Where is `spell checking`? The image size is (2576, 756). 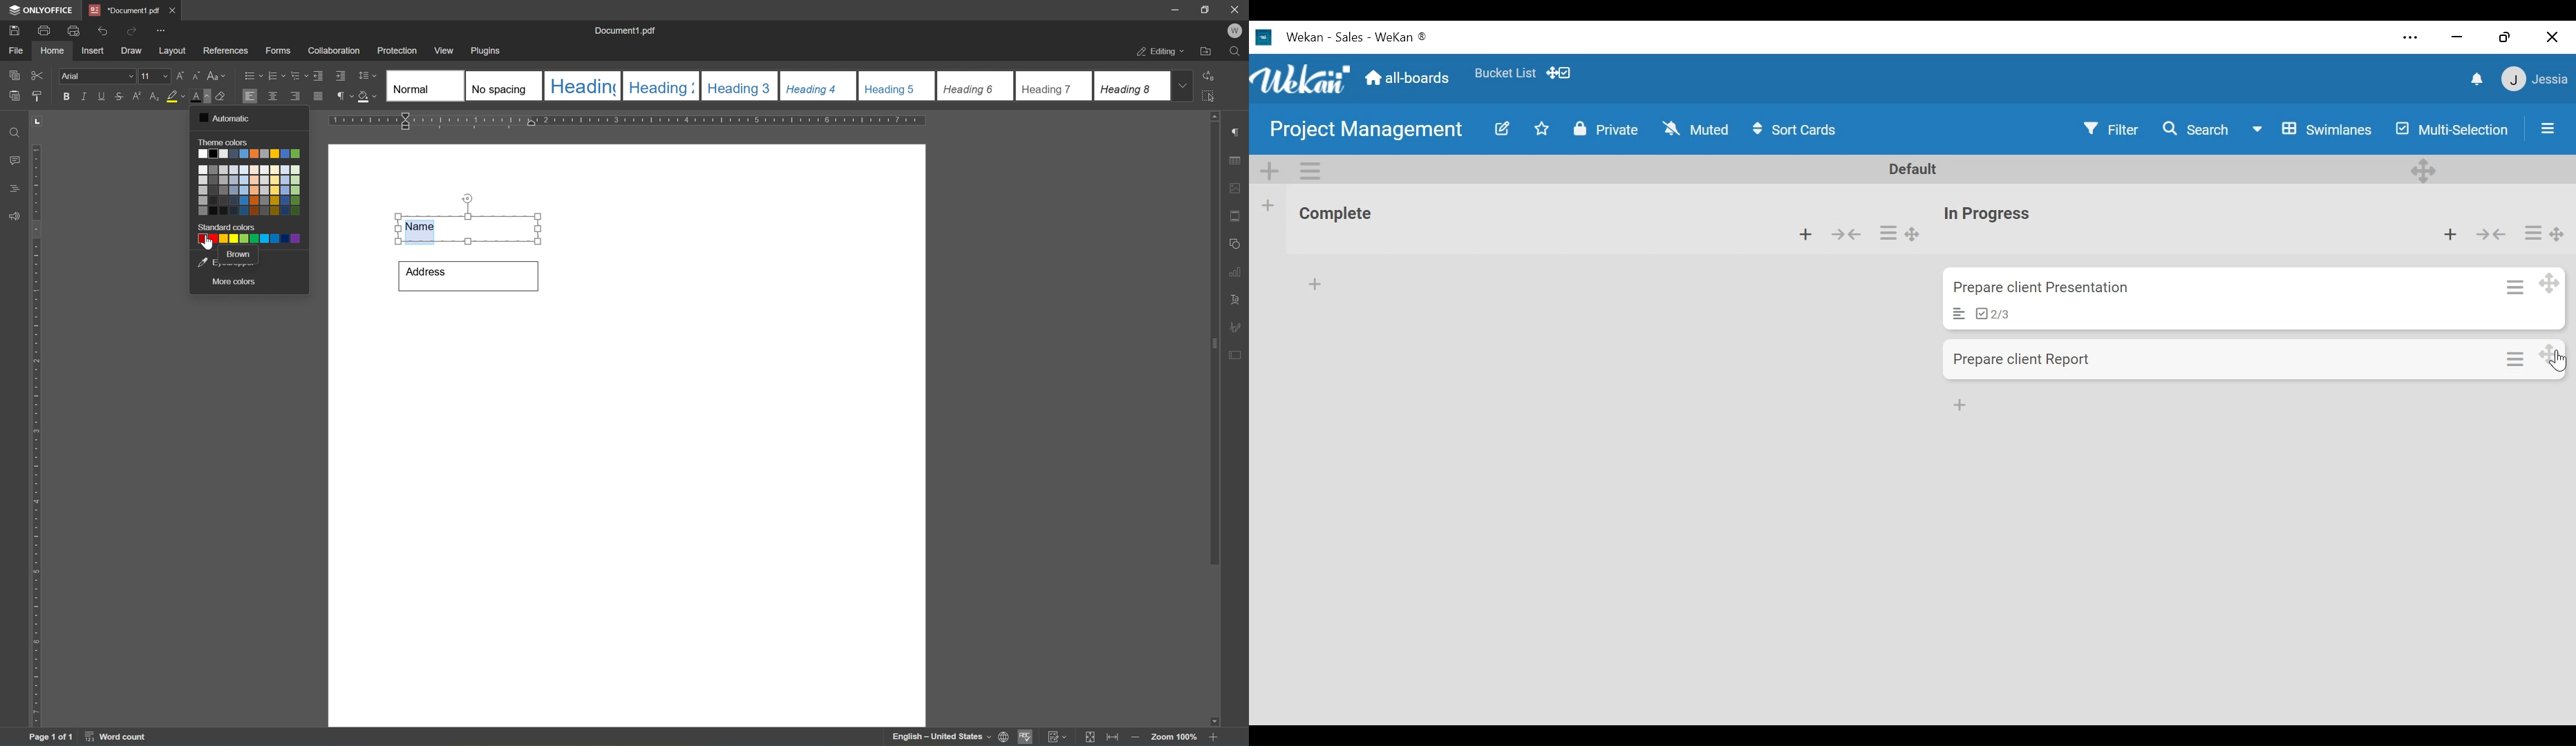
spell checking is located at coordinates (1026, 739).